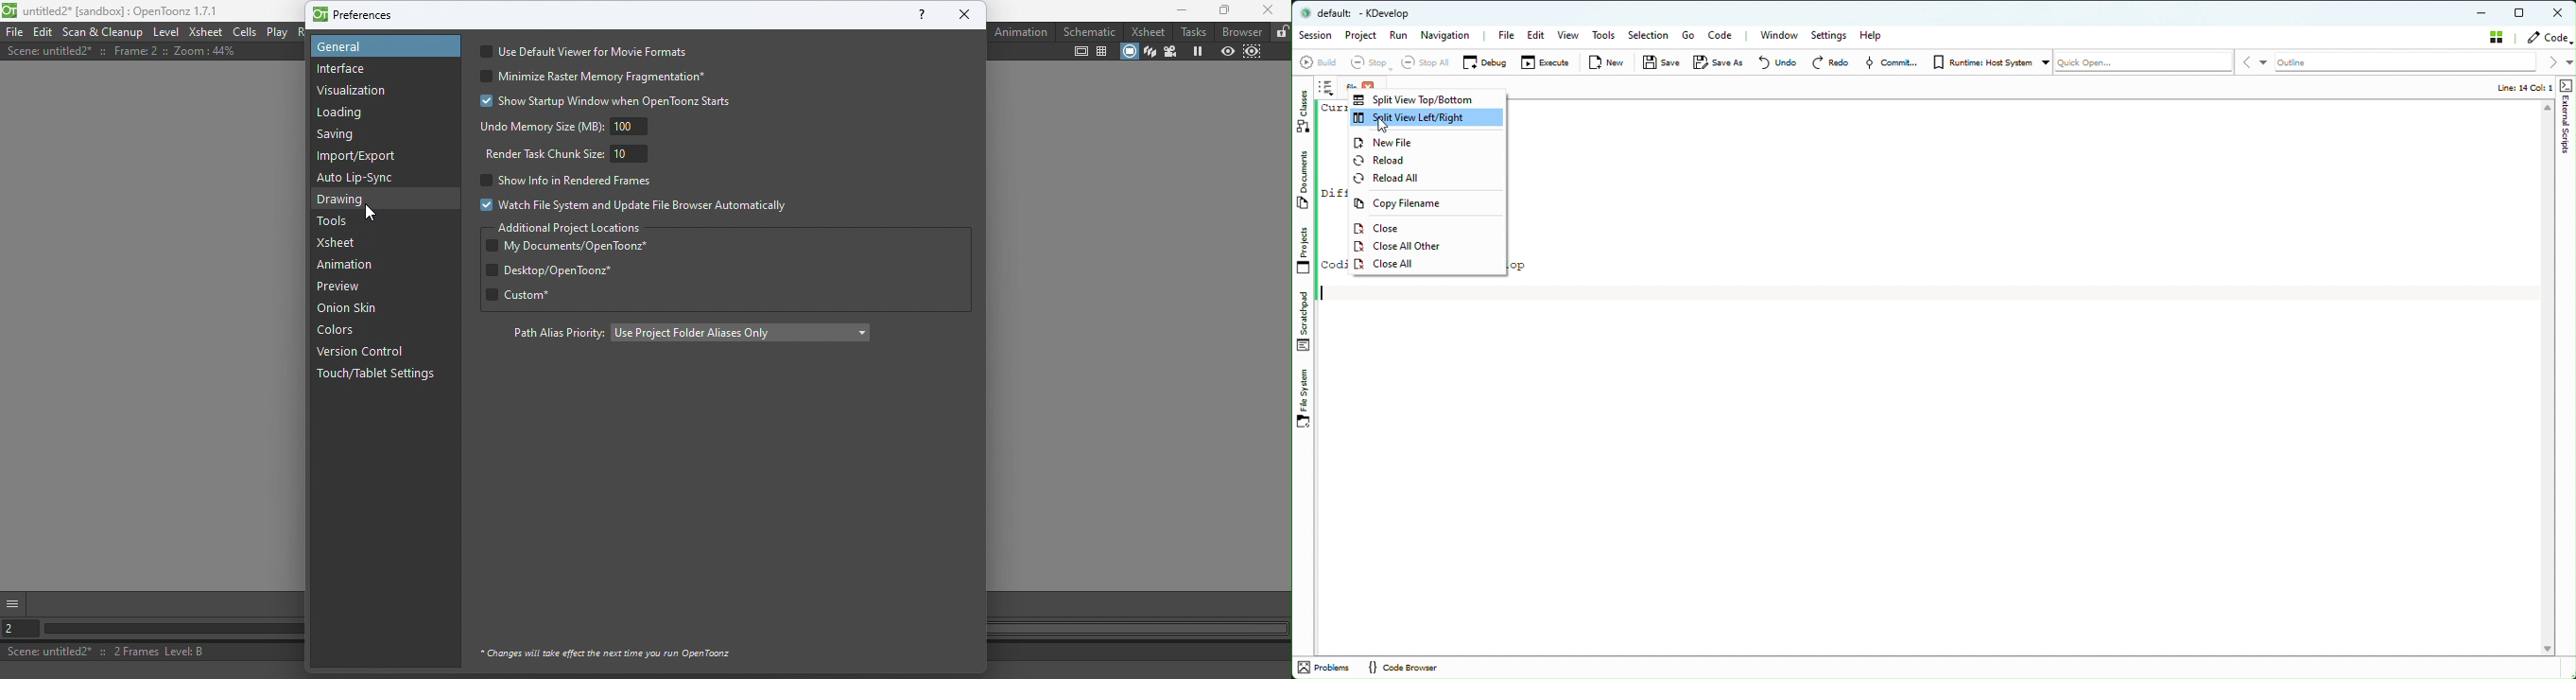  I want to click on Documents, so click(1306, 182).